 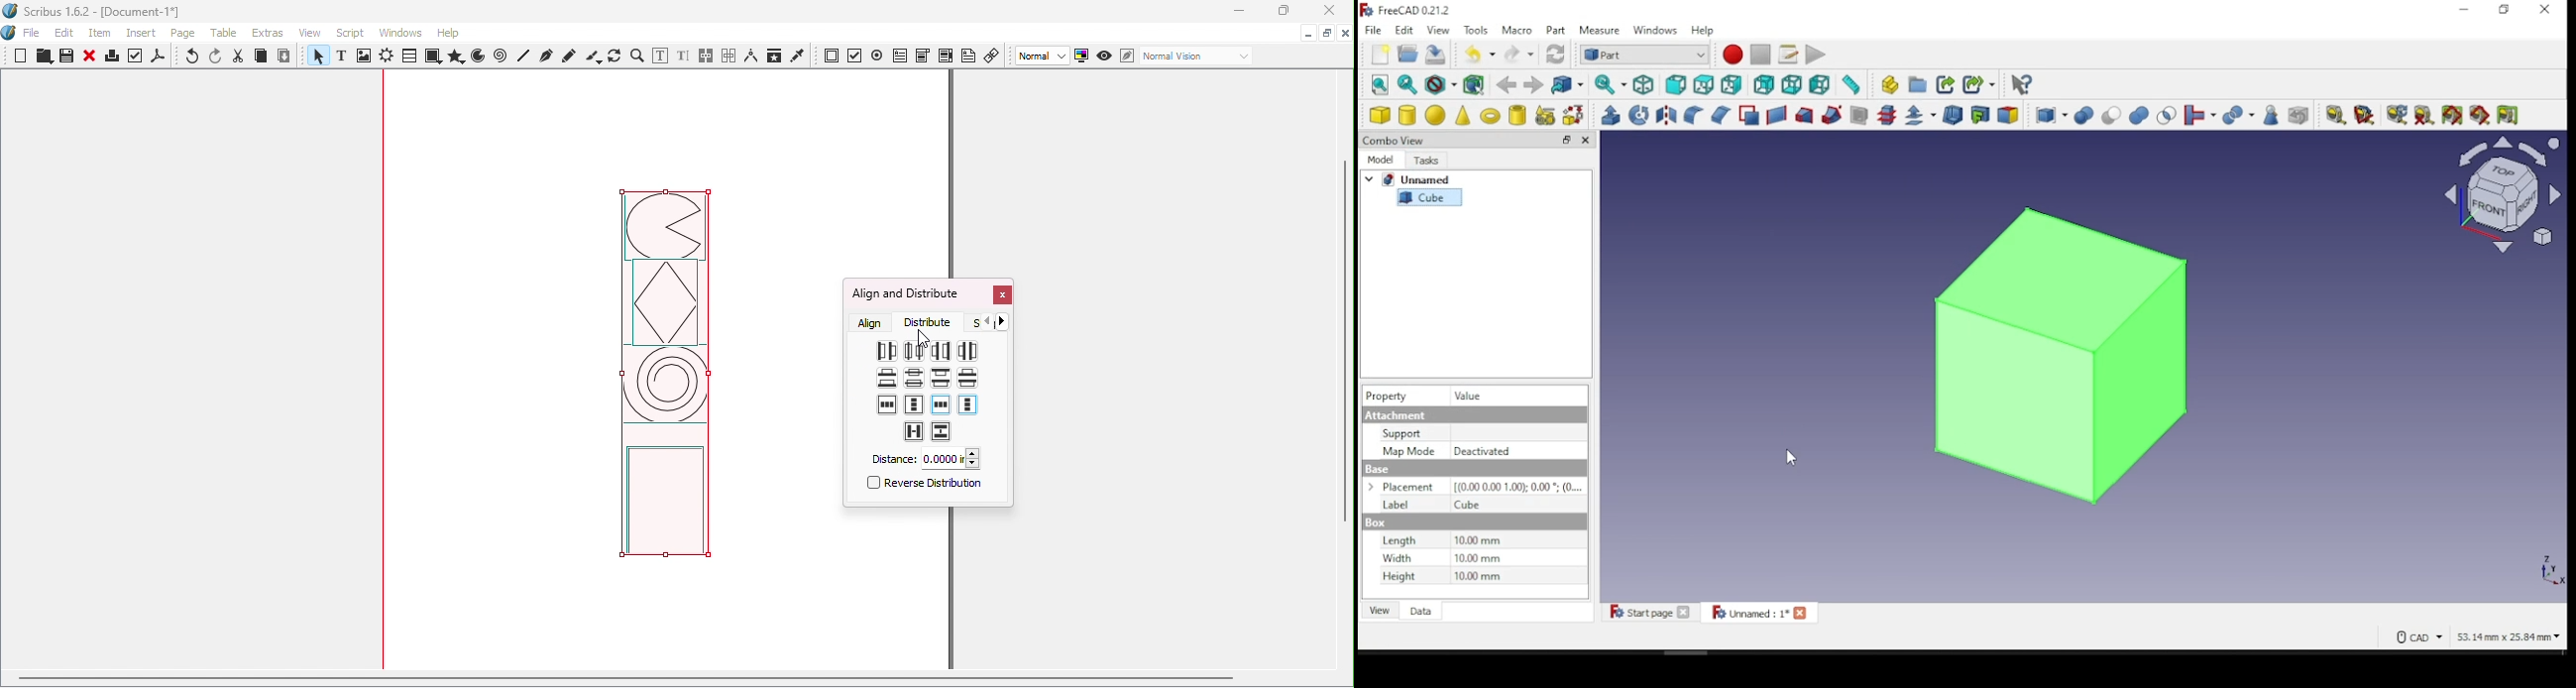 I want to click on section, so click(x=1860, y=116).